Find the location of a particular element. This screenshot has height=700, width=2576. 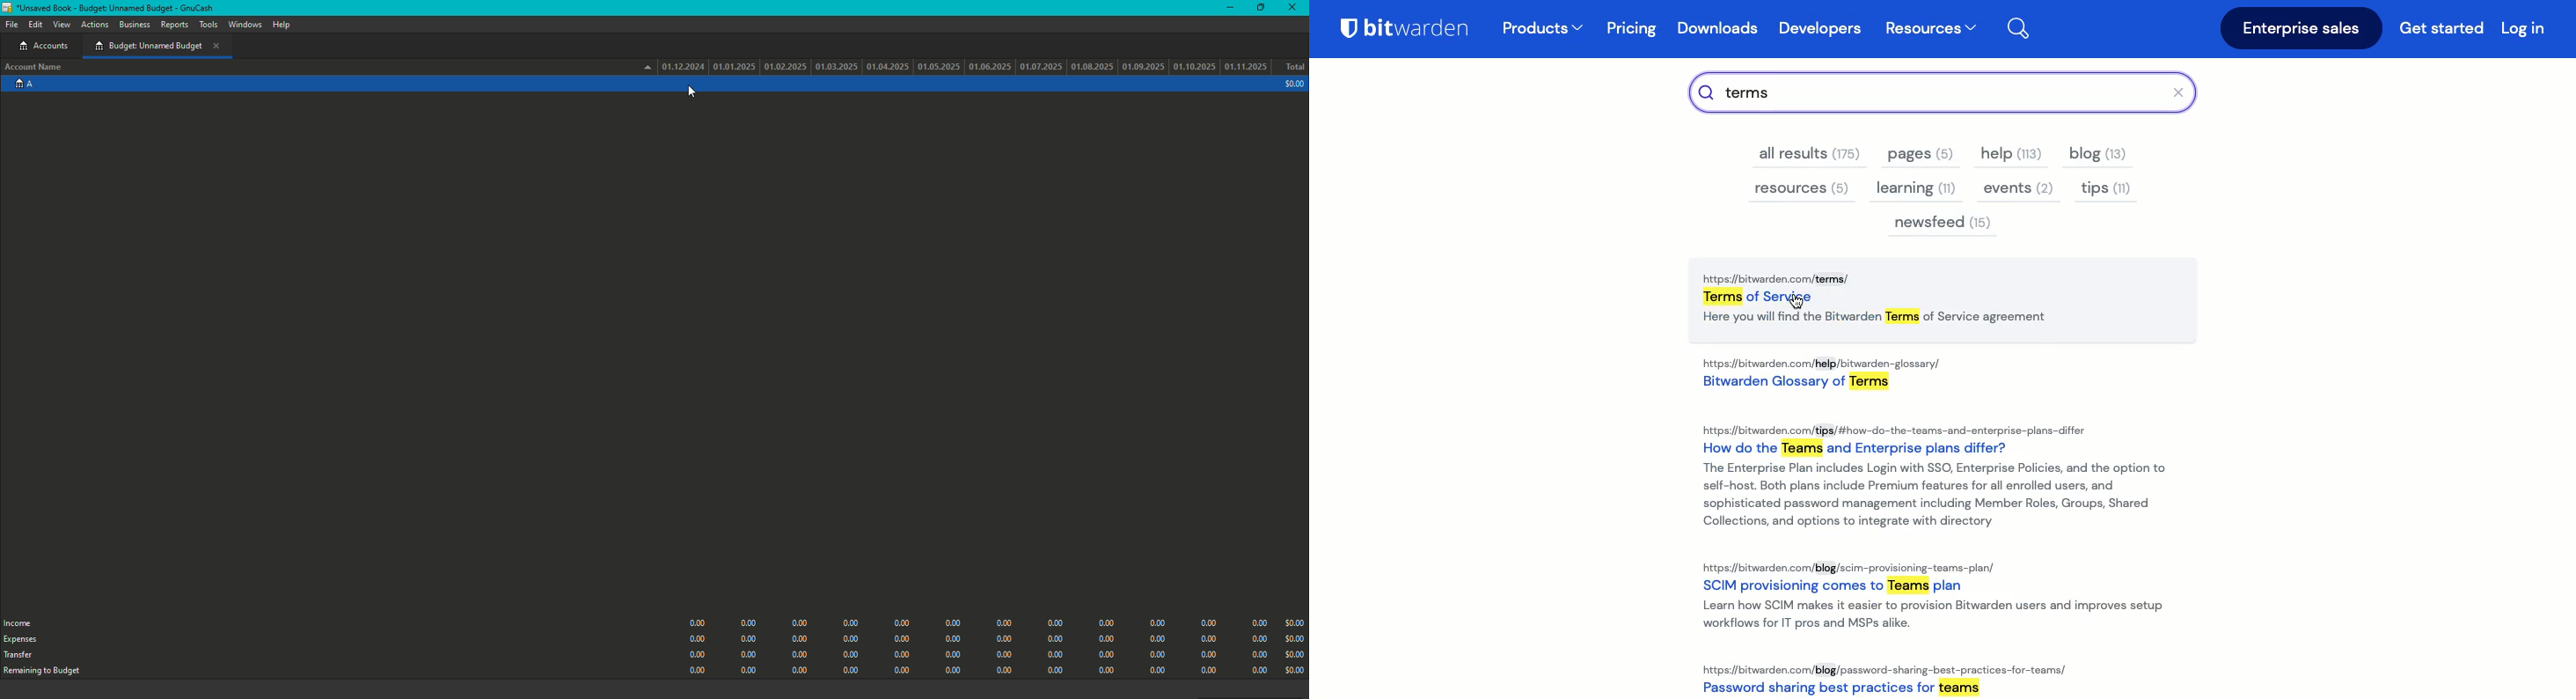

https:/bitwarden com/terma/
Terms of Senge
Here you will find the Bitwarden Term of Service agreement is located at coordinates (1947, 302).